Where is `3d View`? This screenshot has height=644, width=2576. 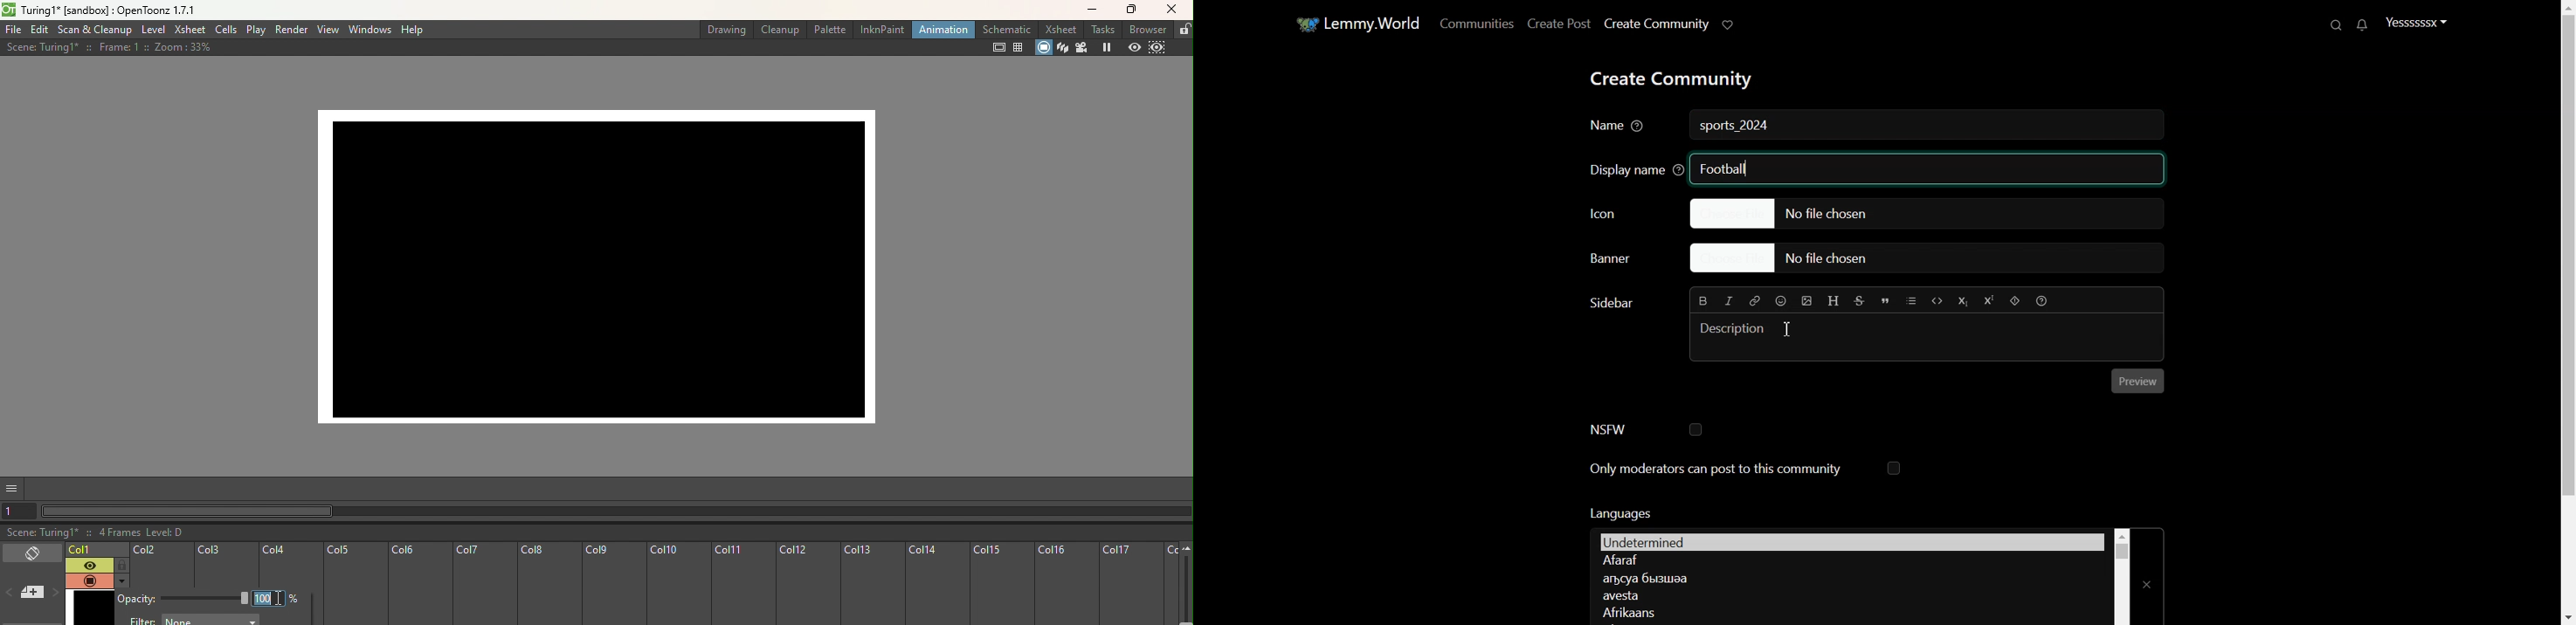 3d View is located at coordinates (1062, 47).